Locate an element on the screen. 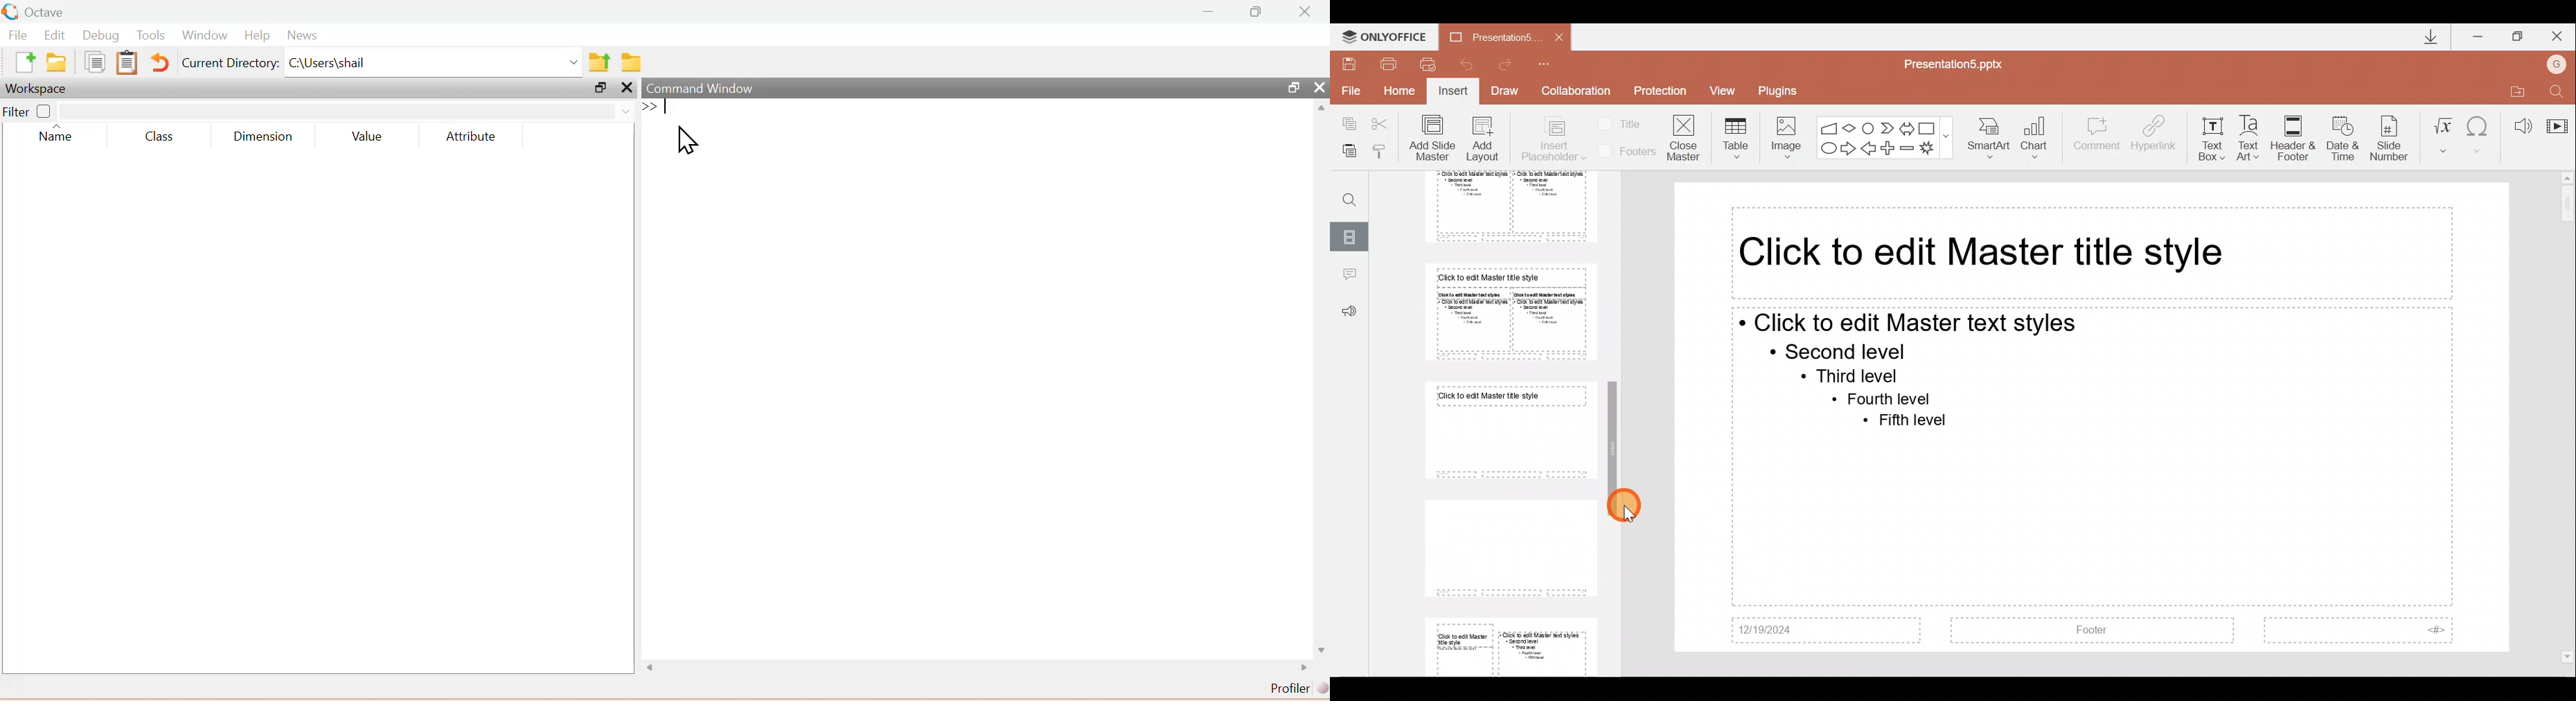  logo is located at coordinates (11, 12).